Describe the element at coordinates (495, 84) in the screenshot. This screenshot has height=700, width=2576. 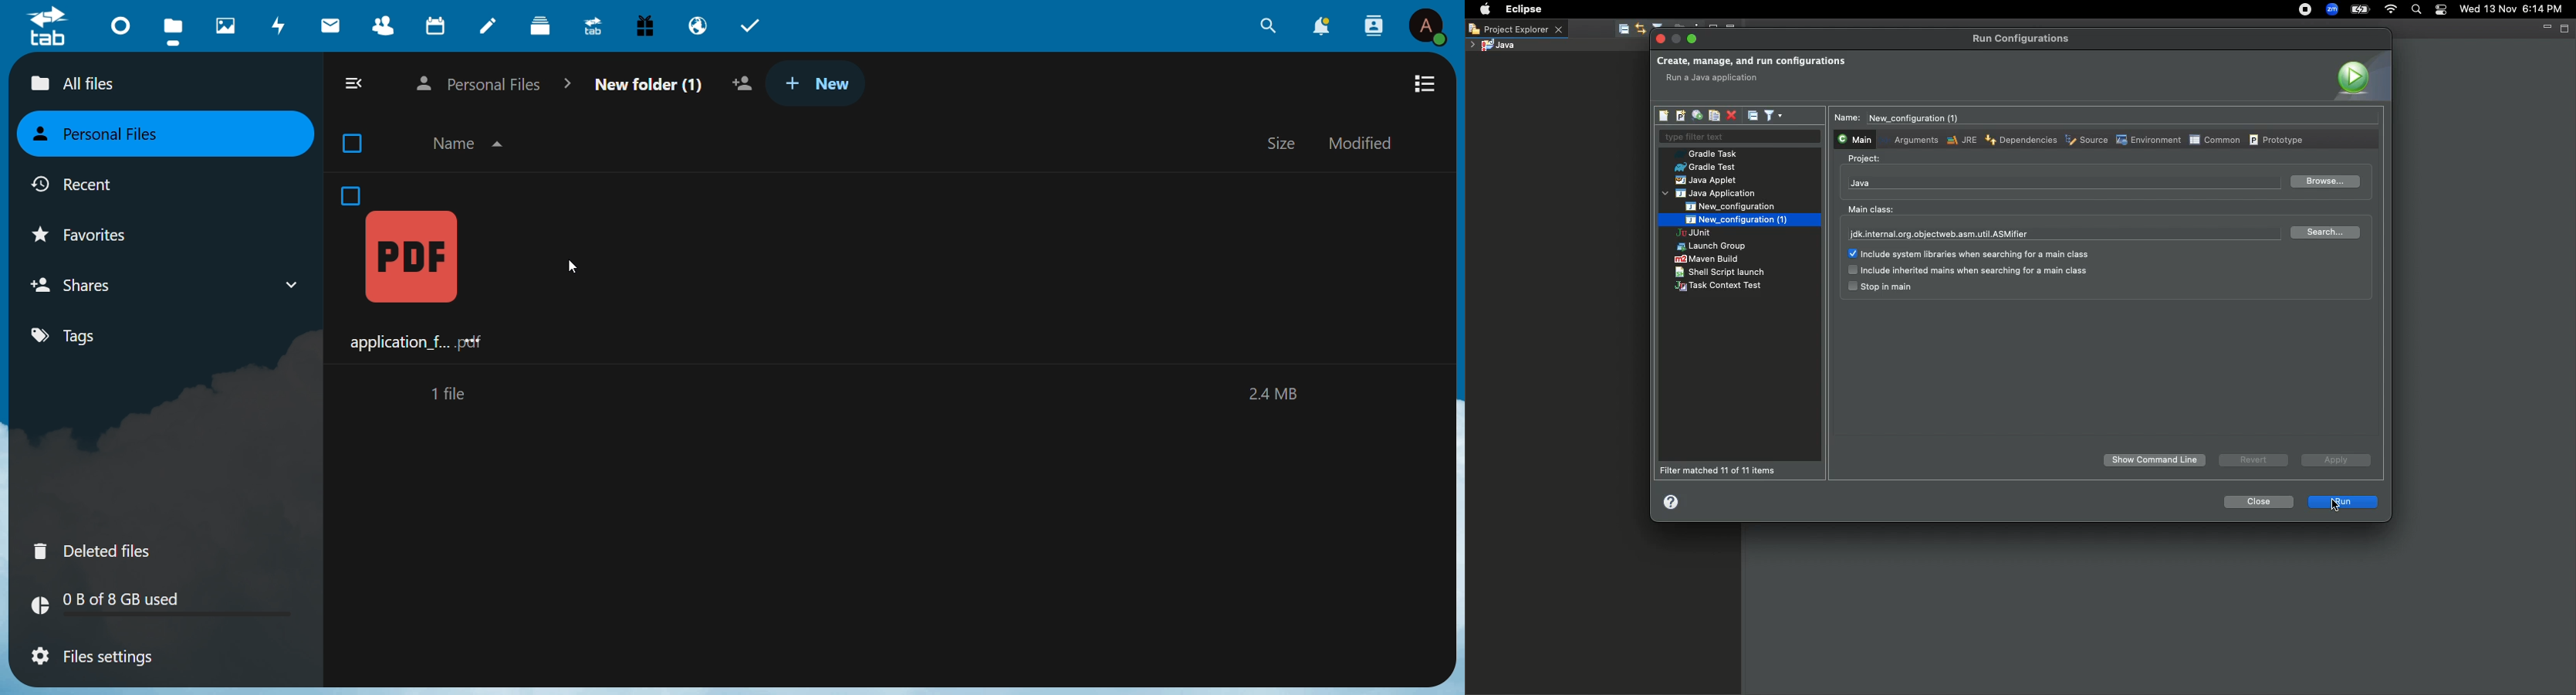
I see `personal files` at that location.